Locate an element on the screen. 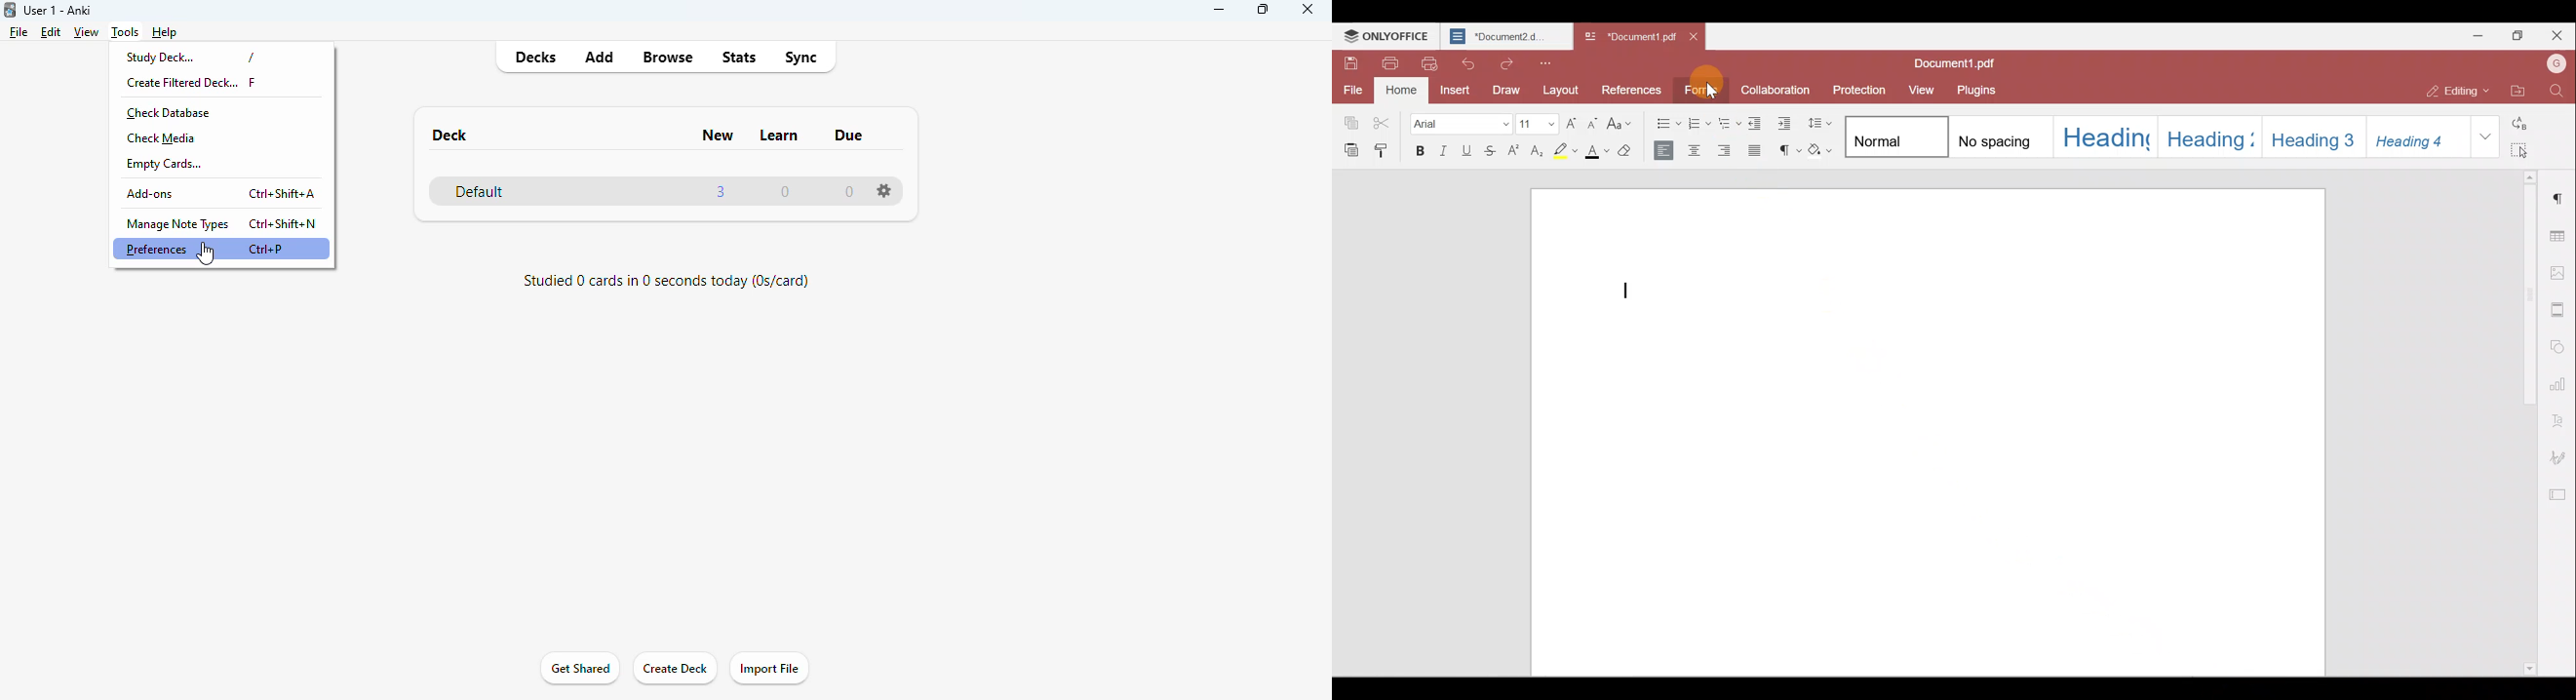 The image size is (2576, 700). get shared is located at coordinates (581, 669).